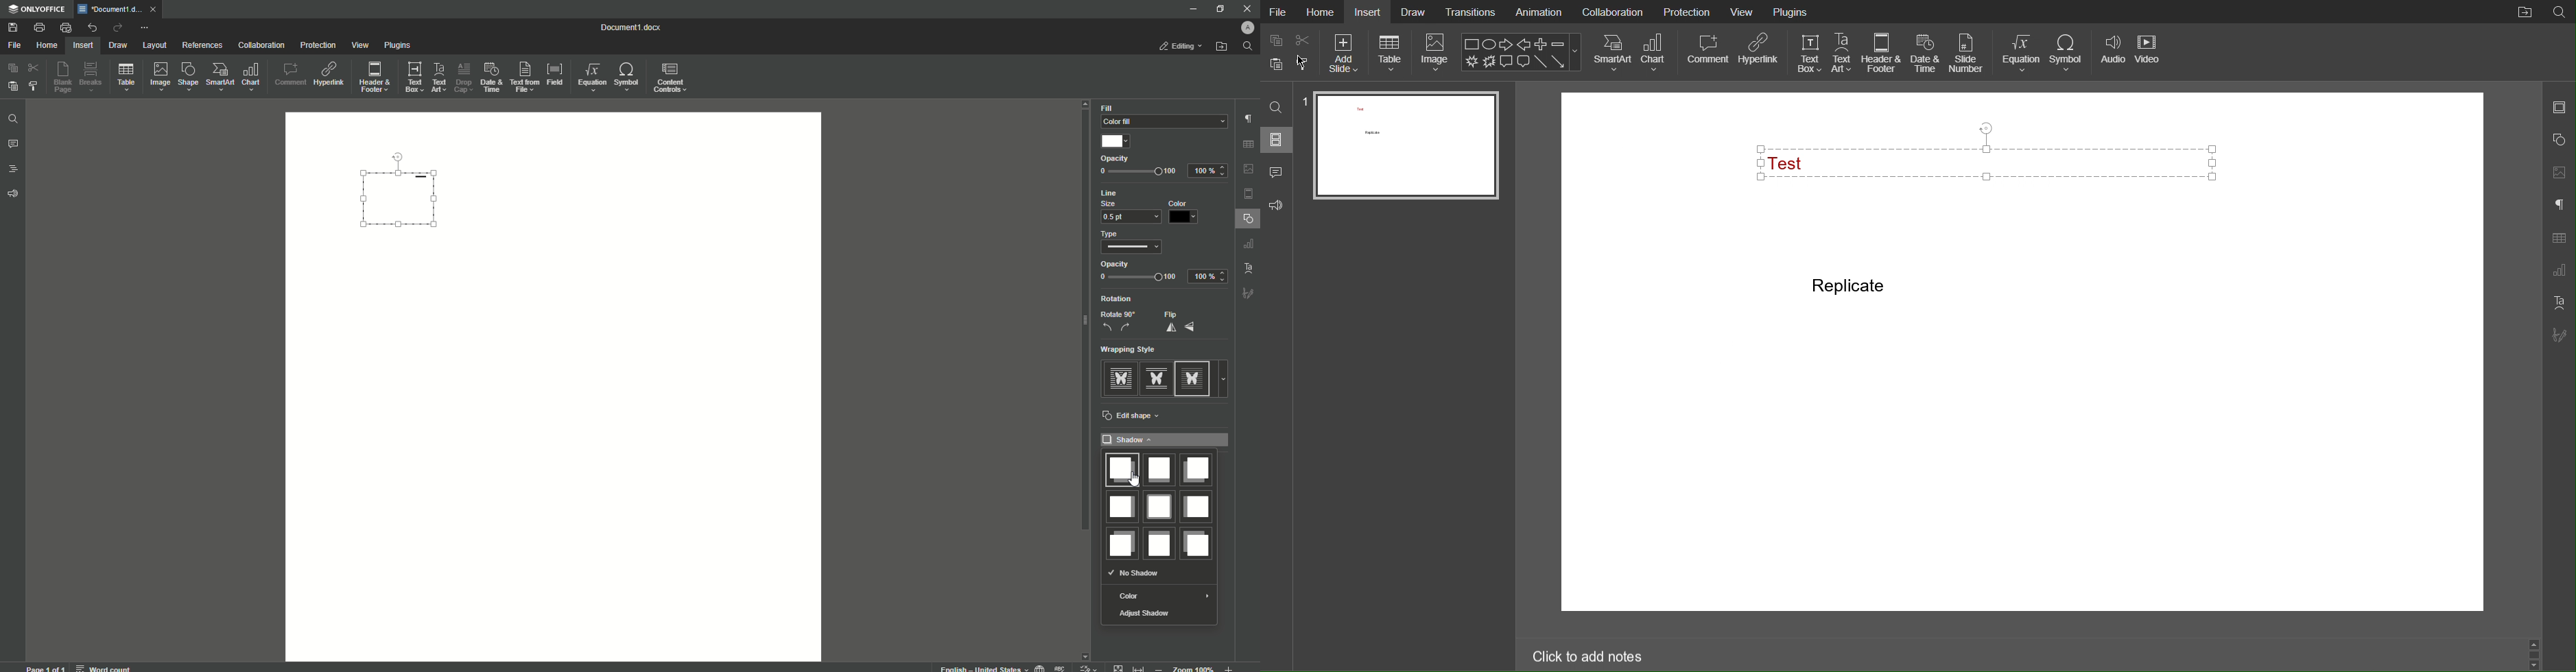 Image resolution: width=2576 pixels, height=672 pixels. What do you see at coordinates (1196, 378) in the screenshot?
I see `style 3` at bounding box center [1196, 378].